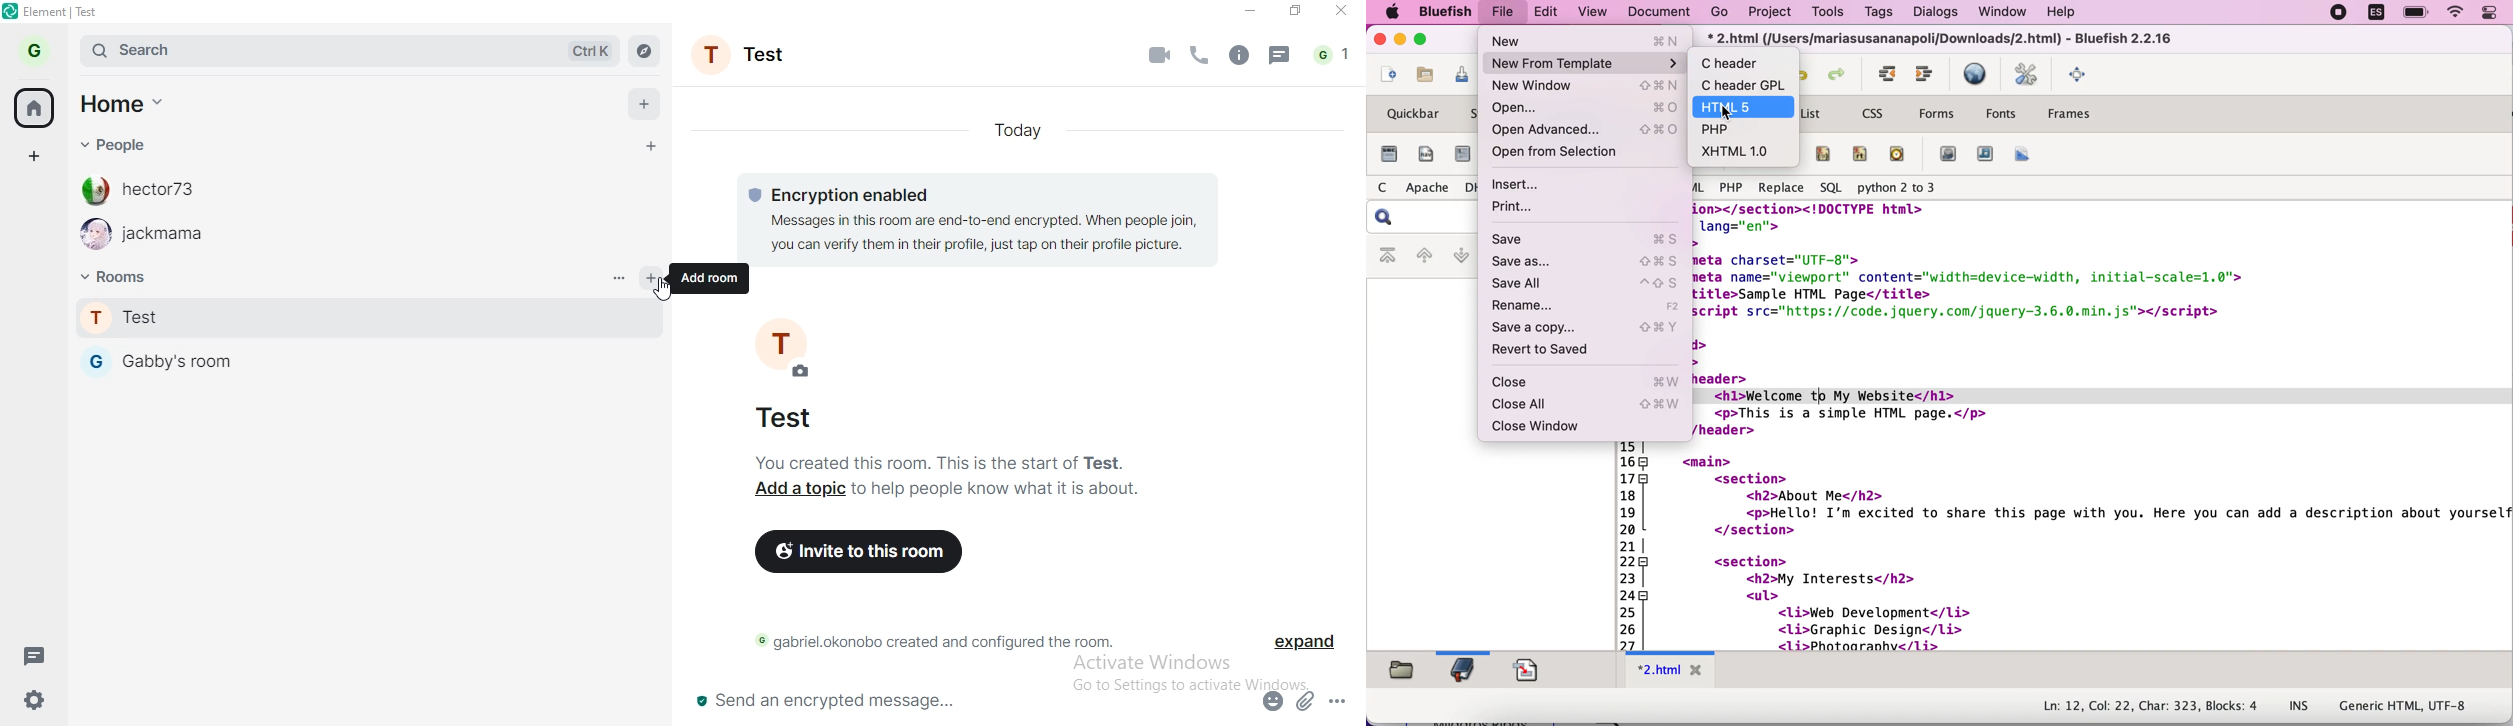  Describe the element at coordinates (1568, 185) in the screenshot. I see `insert` at that location.